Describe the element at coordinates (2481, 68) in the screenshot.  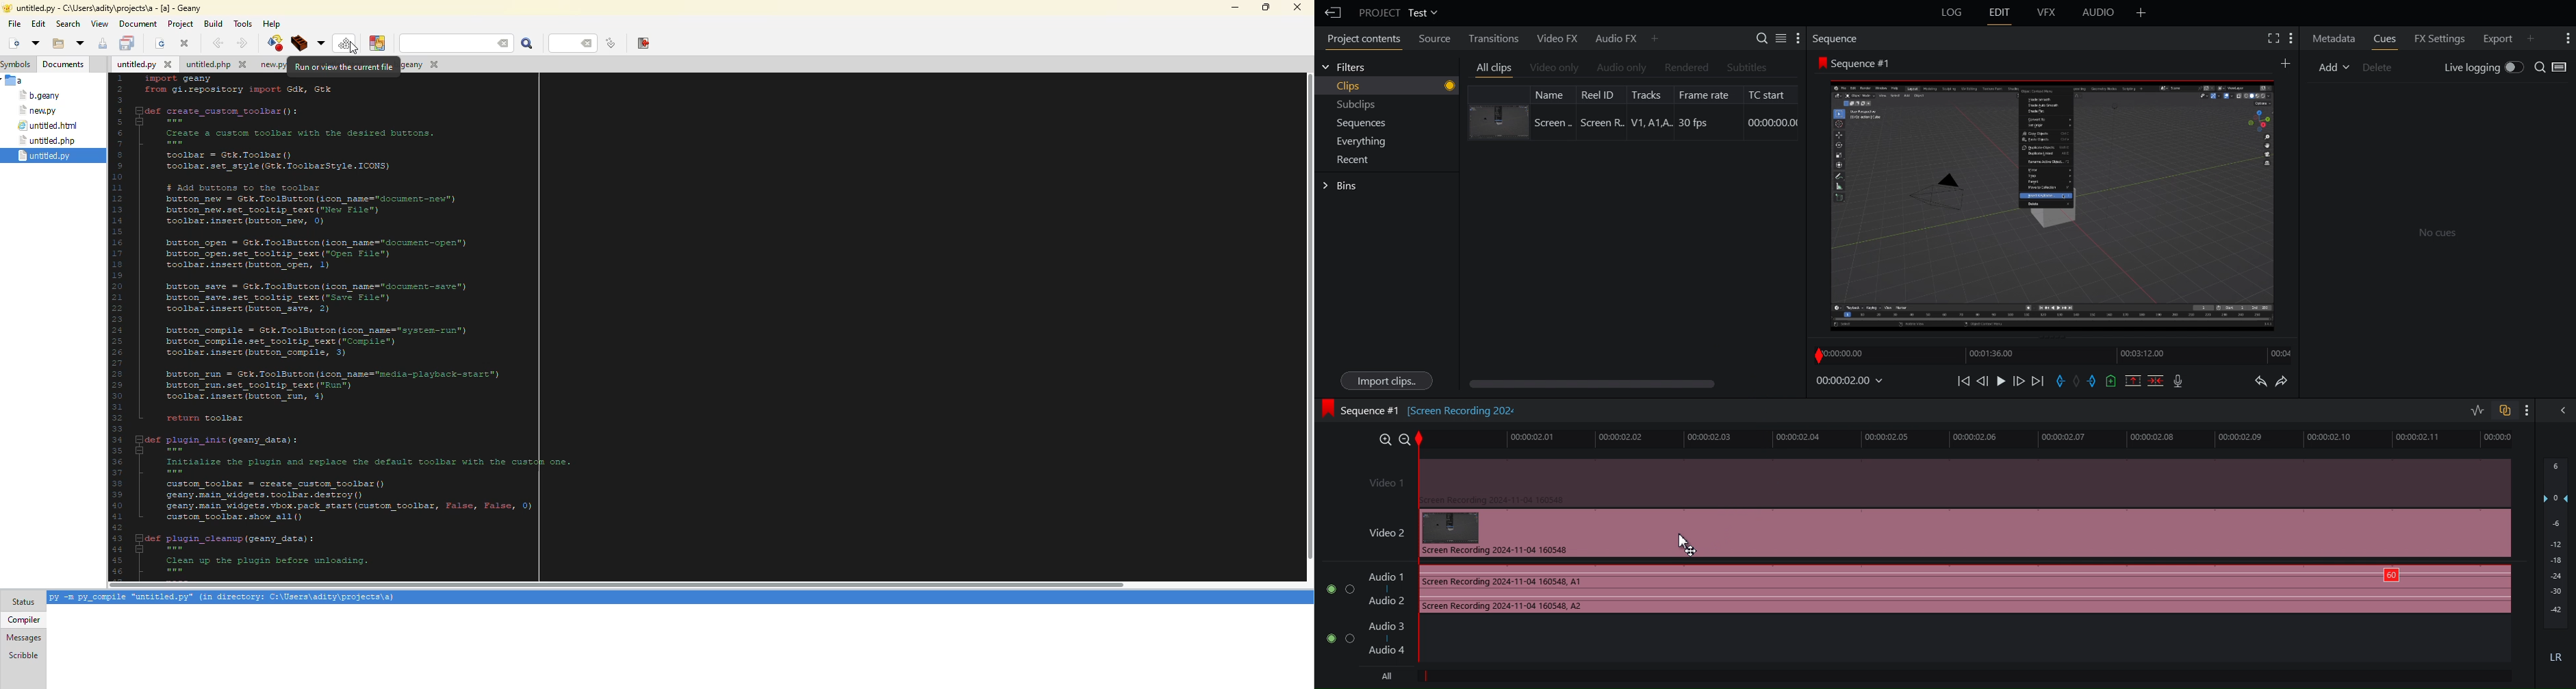
I see `Live Logging` at that location.